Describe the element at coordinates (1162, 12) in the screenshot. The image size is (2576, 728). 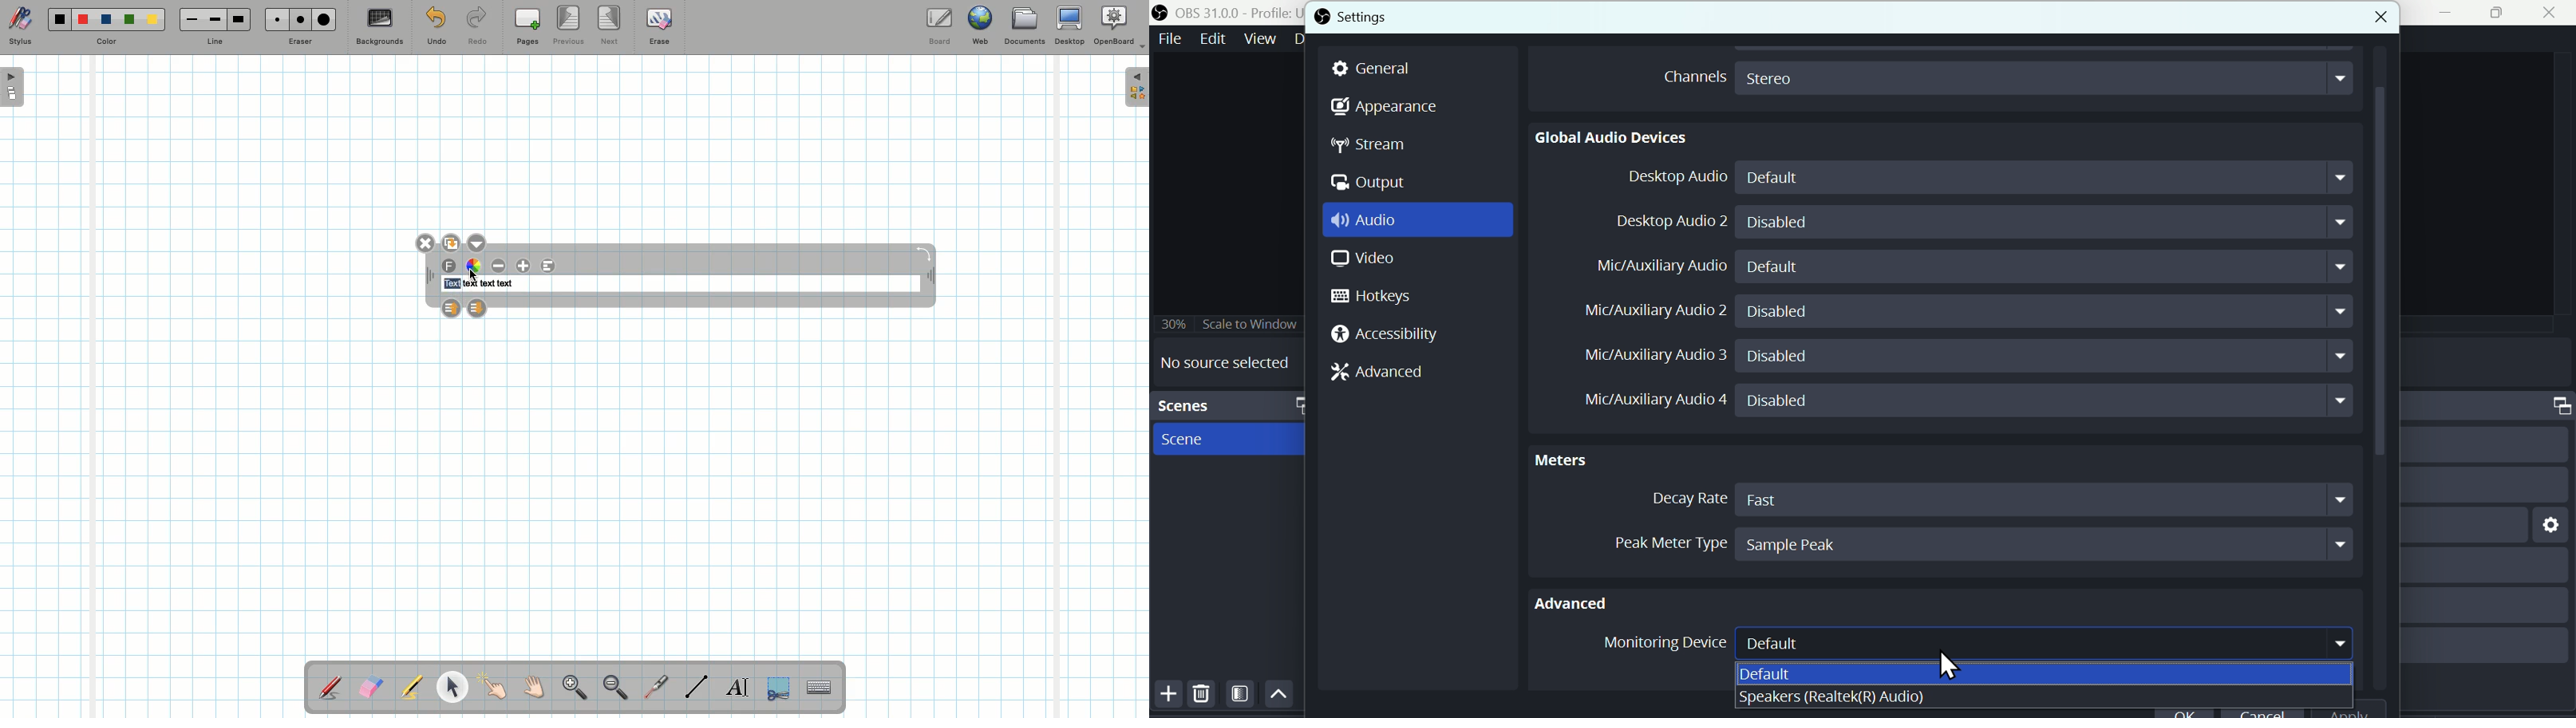
I see `OBS logo` at that location.